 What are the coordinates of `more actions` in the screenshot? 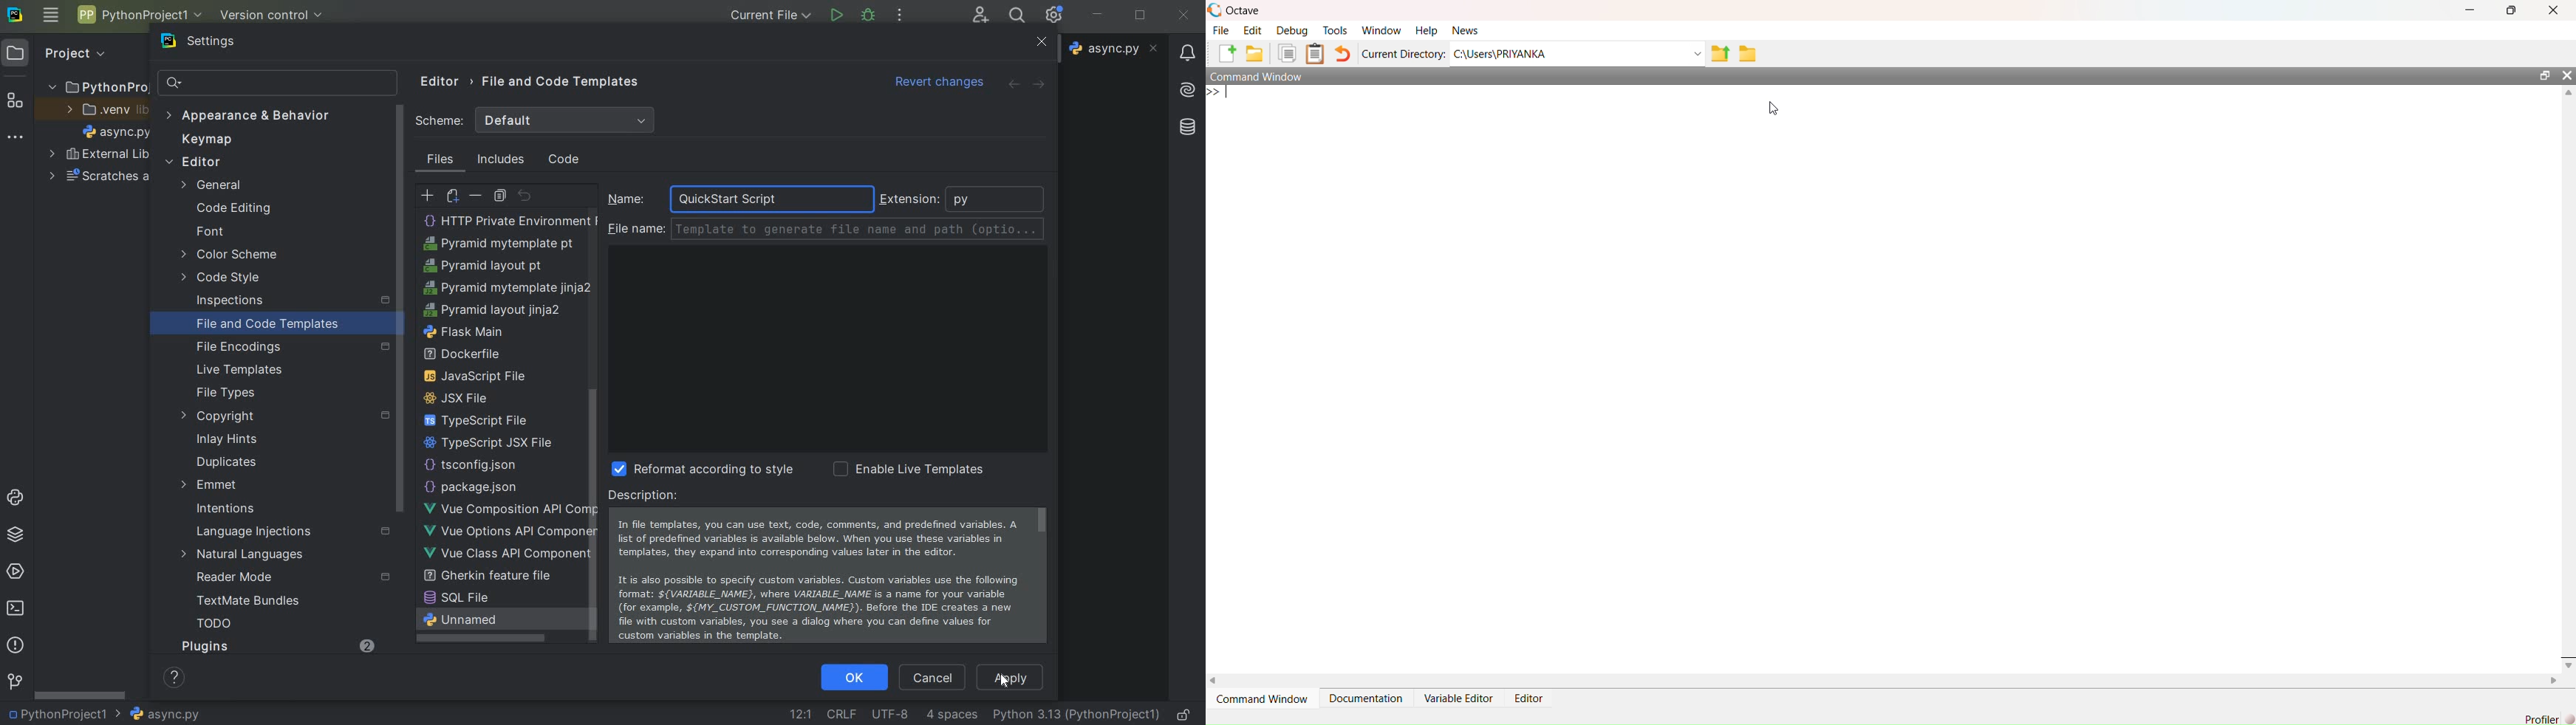 It's located at (899, 17).